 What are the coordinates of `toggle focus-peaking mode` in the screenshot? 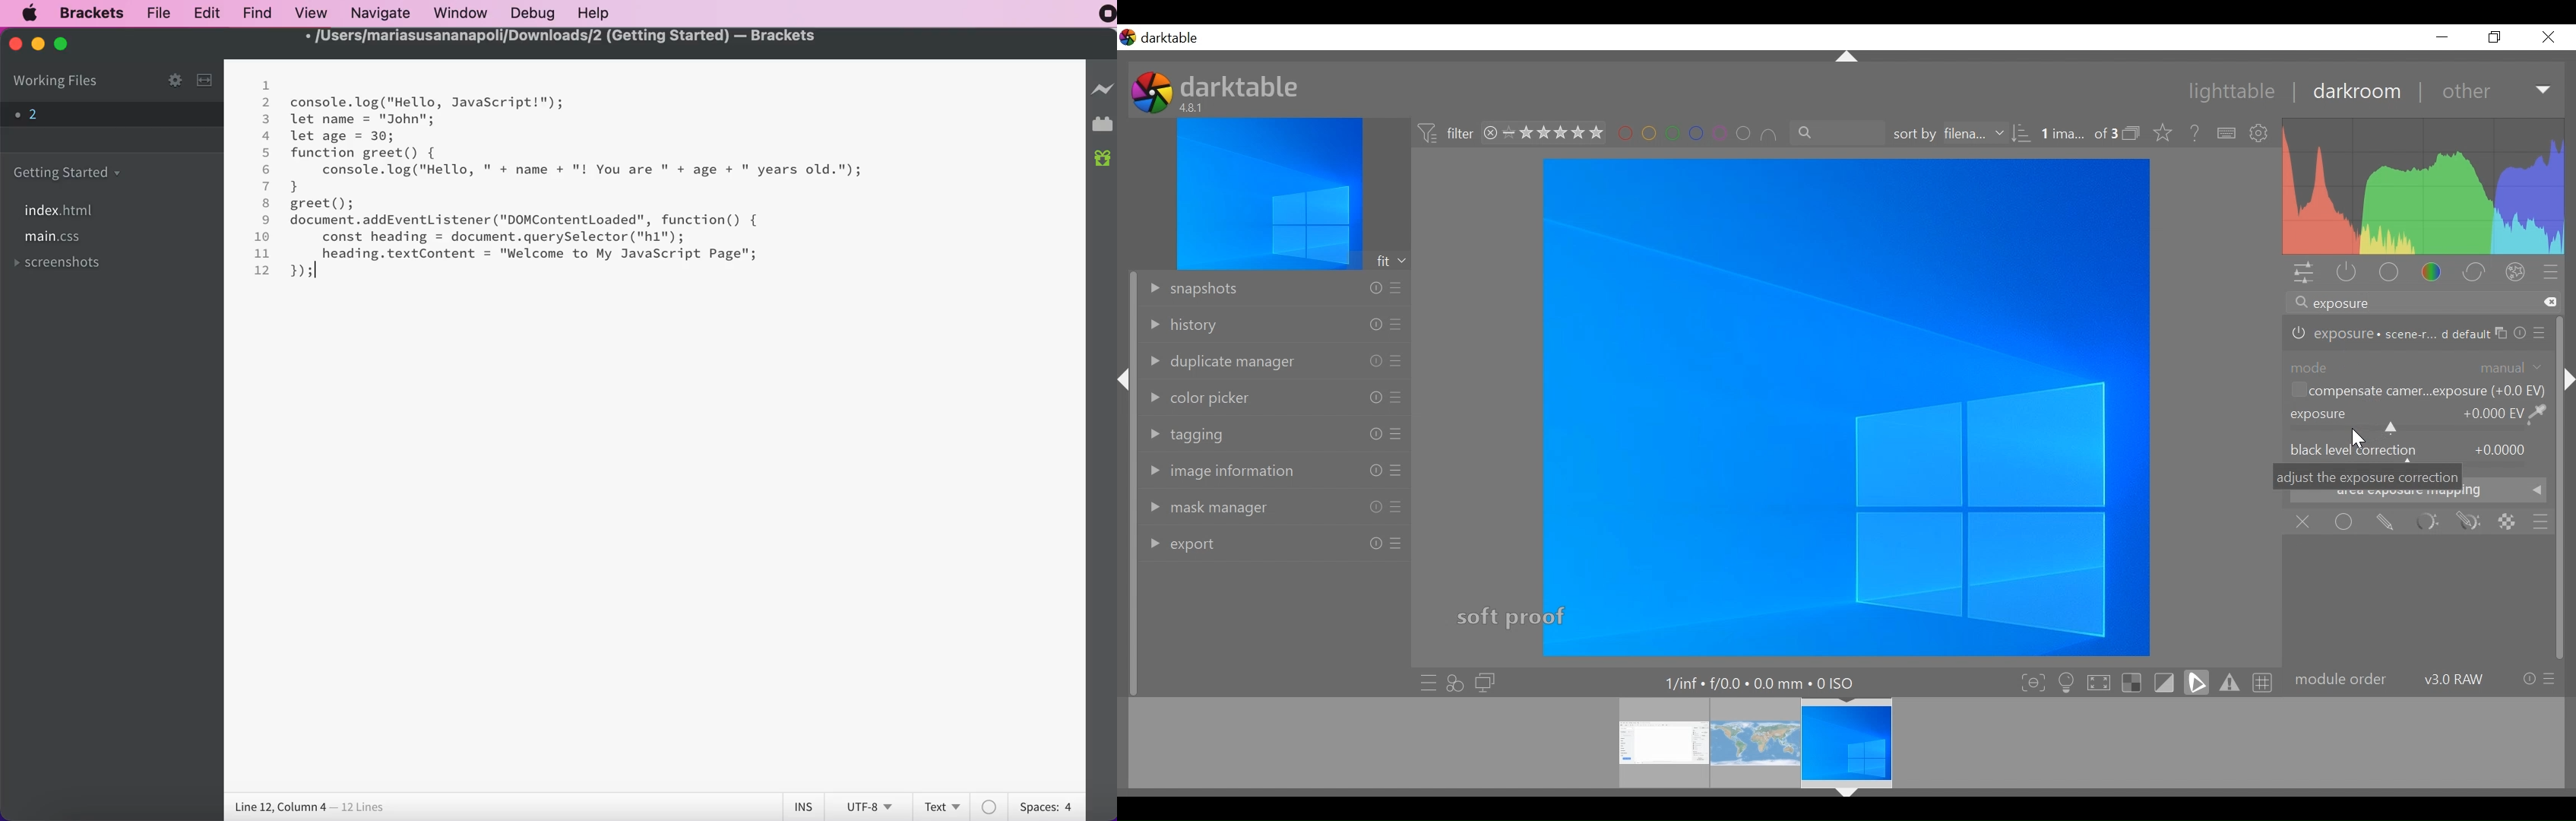 It's located at (2030, 682).